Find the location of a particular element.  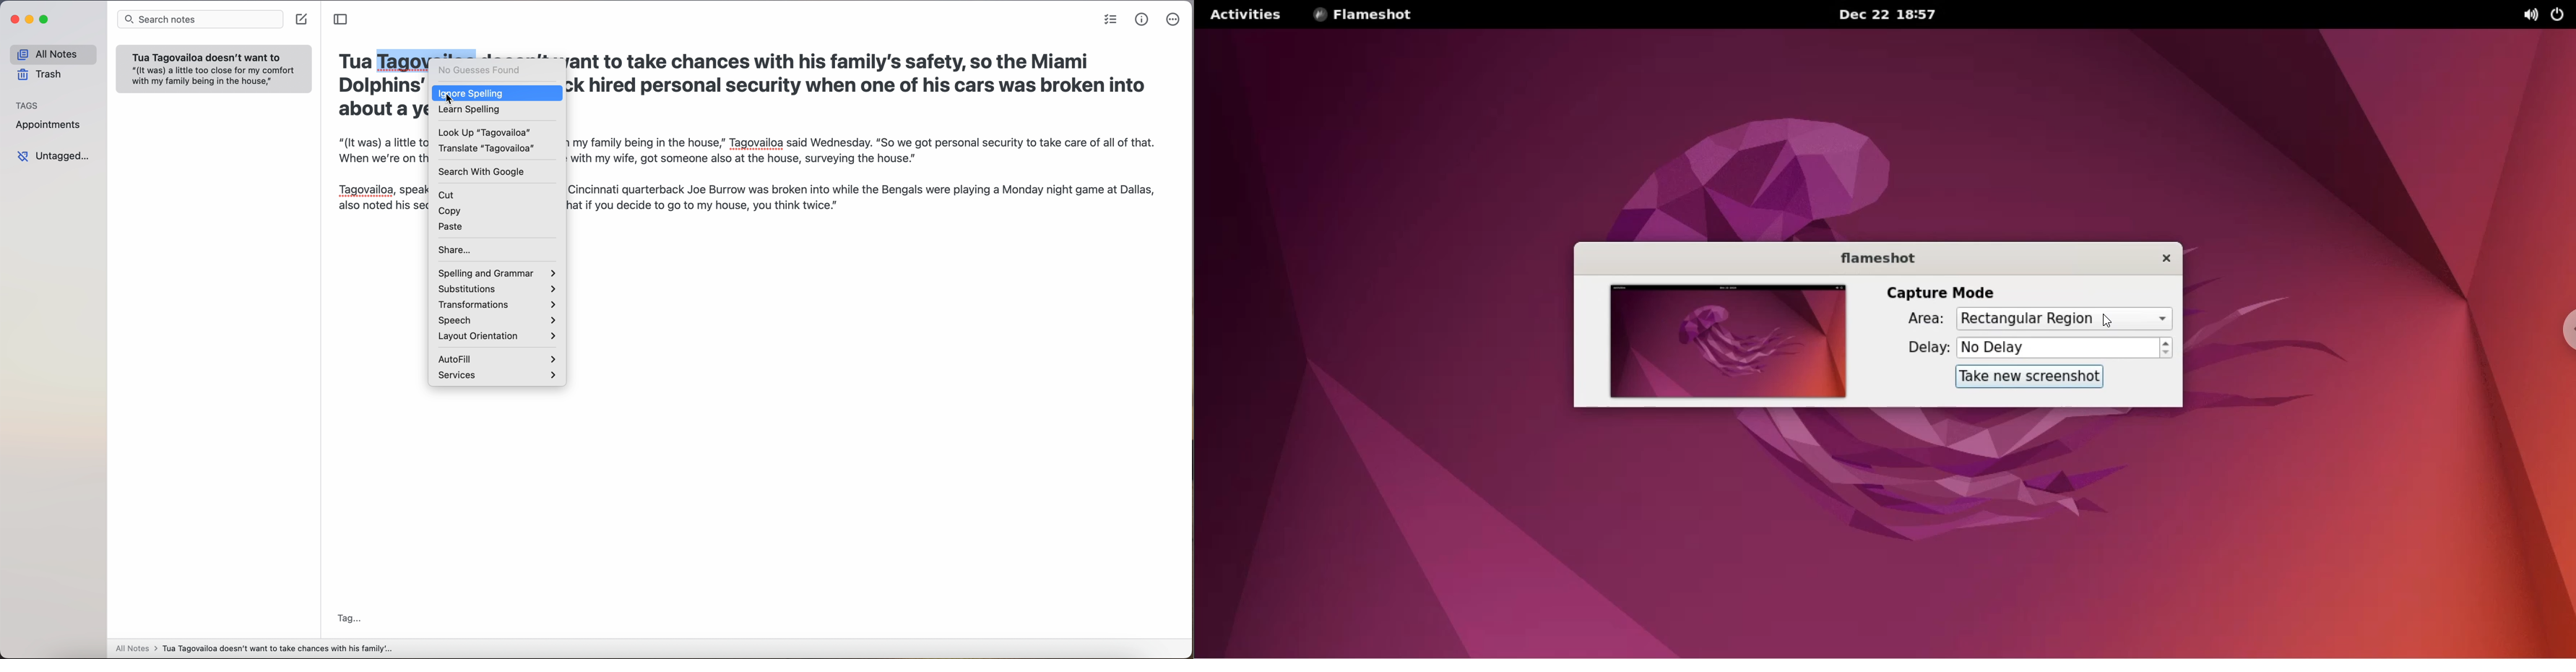

“(It was) a little to
When we're on th
Tagovailoa, speak
also noted his set is located at coordinates (380, 178).